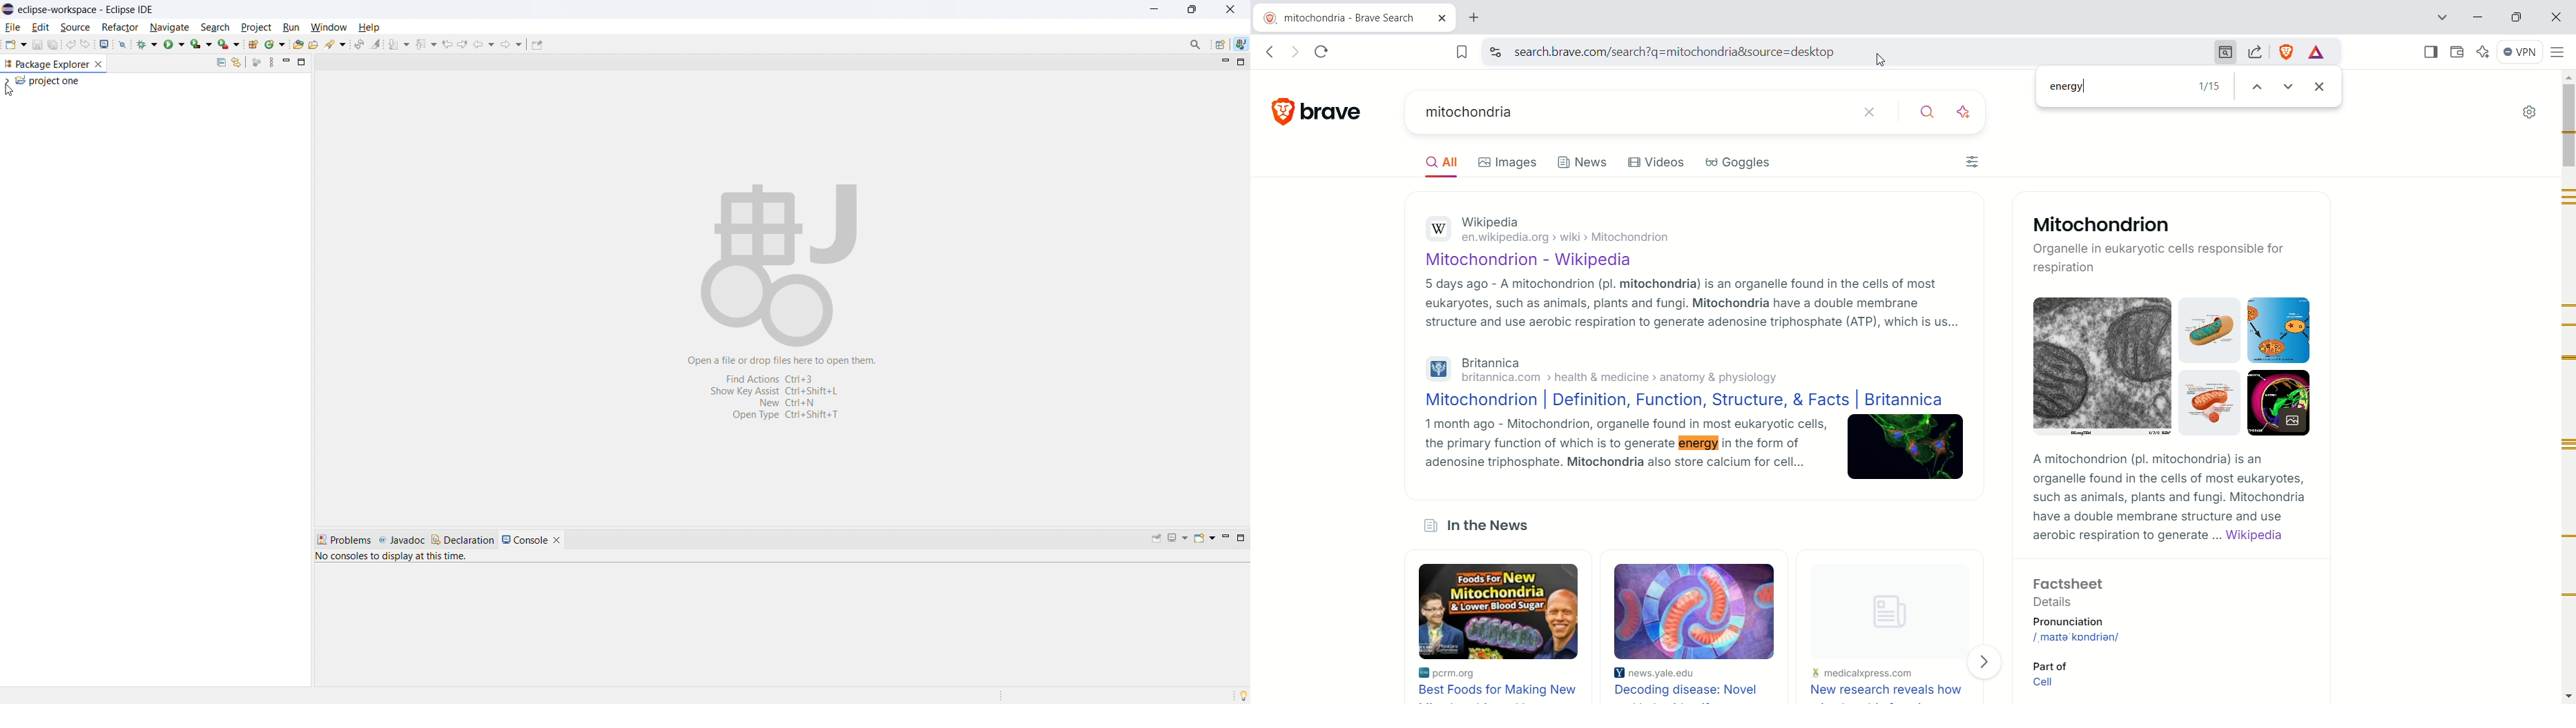  Describe the element at coordinates (1353, 17) in the screenshot. I see `mitochondria - brave search` at that location.